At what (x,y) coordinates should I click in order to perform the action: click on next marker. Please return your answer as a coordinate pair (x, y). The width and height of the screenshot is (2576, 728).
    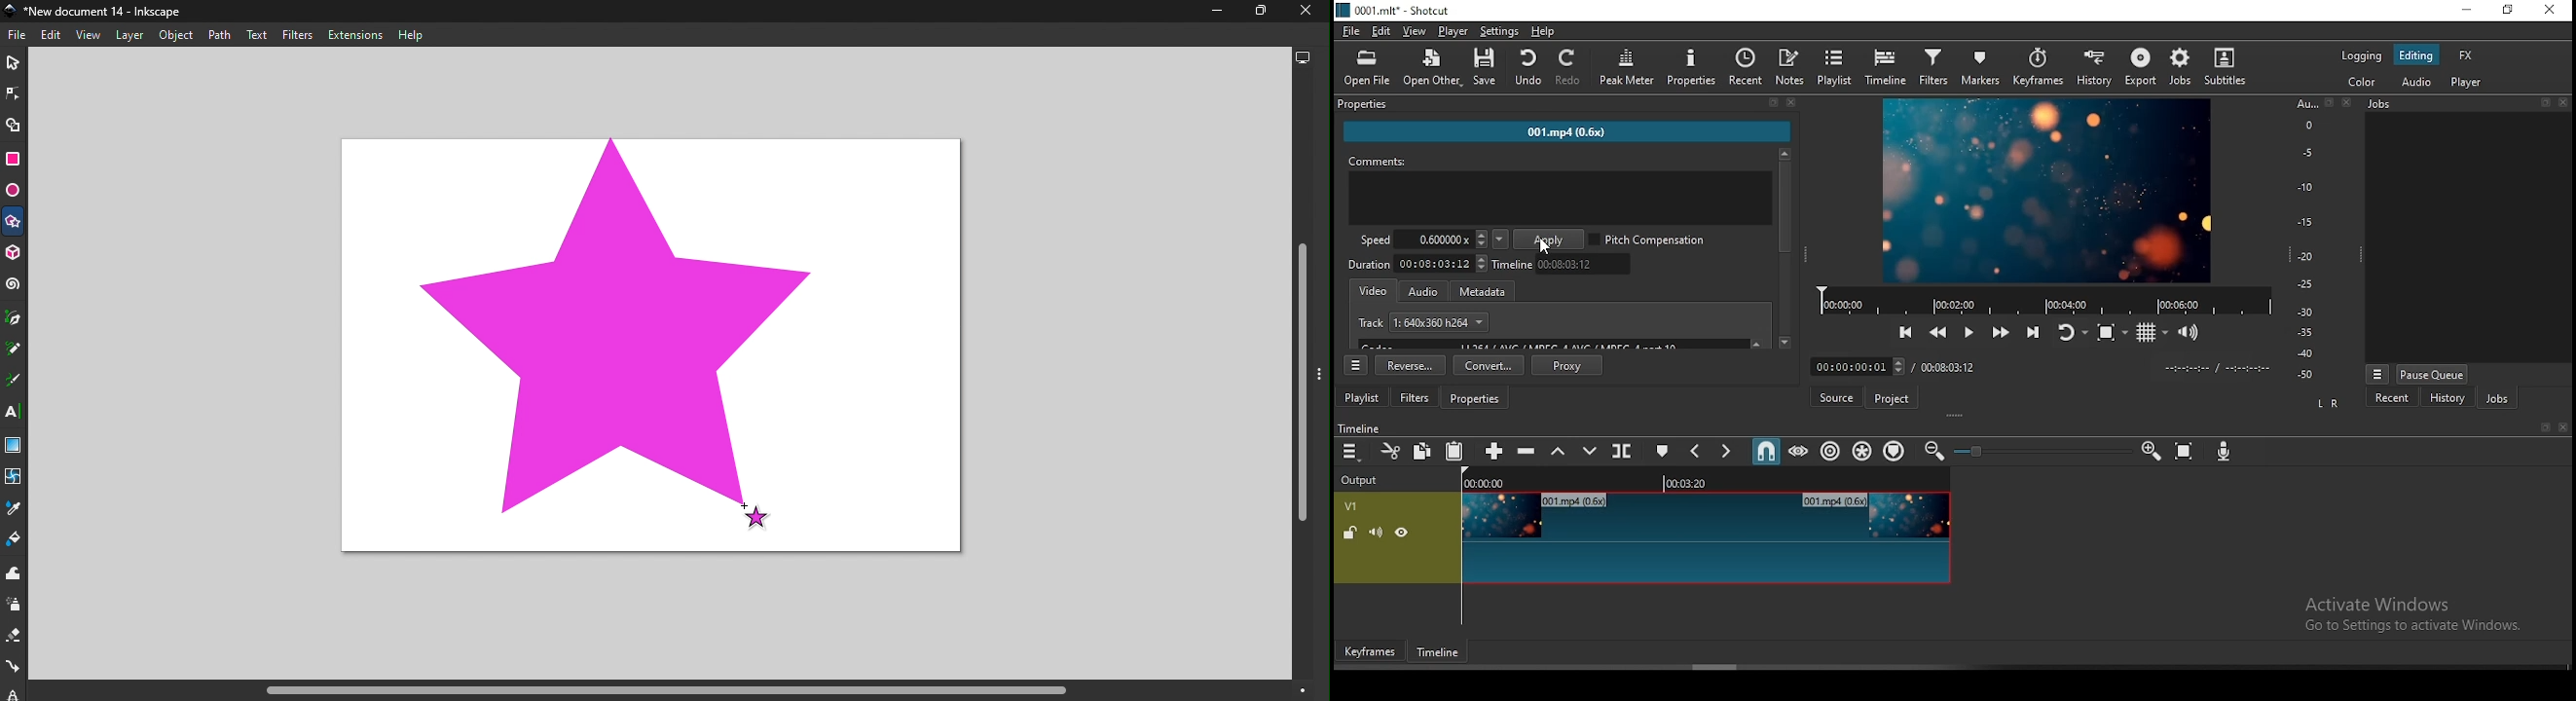
    Looking at the image, I should click on (1726, 450).